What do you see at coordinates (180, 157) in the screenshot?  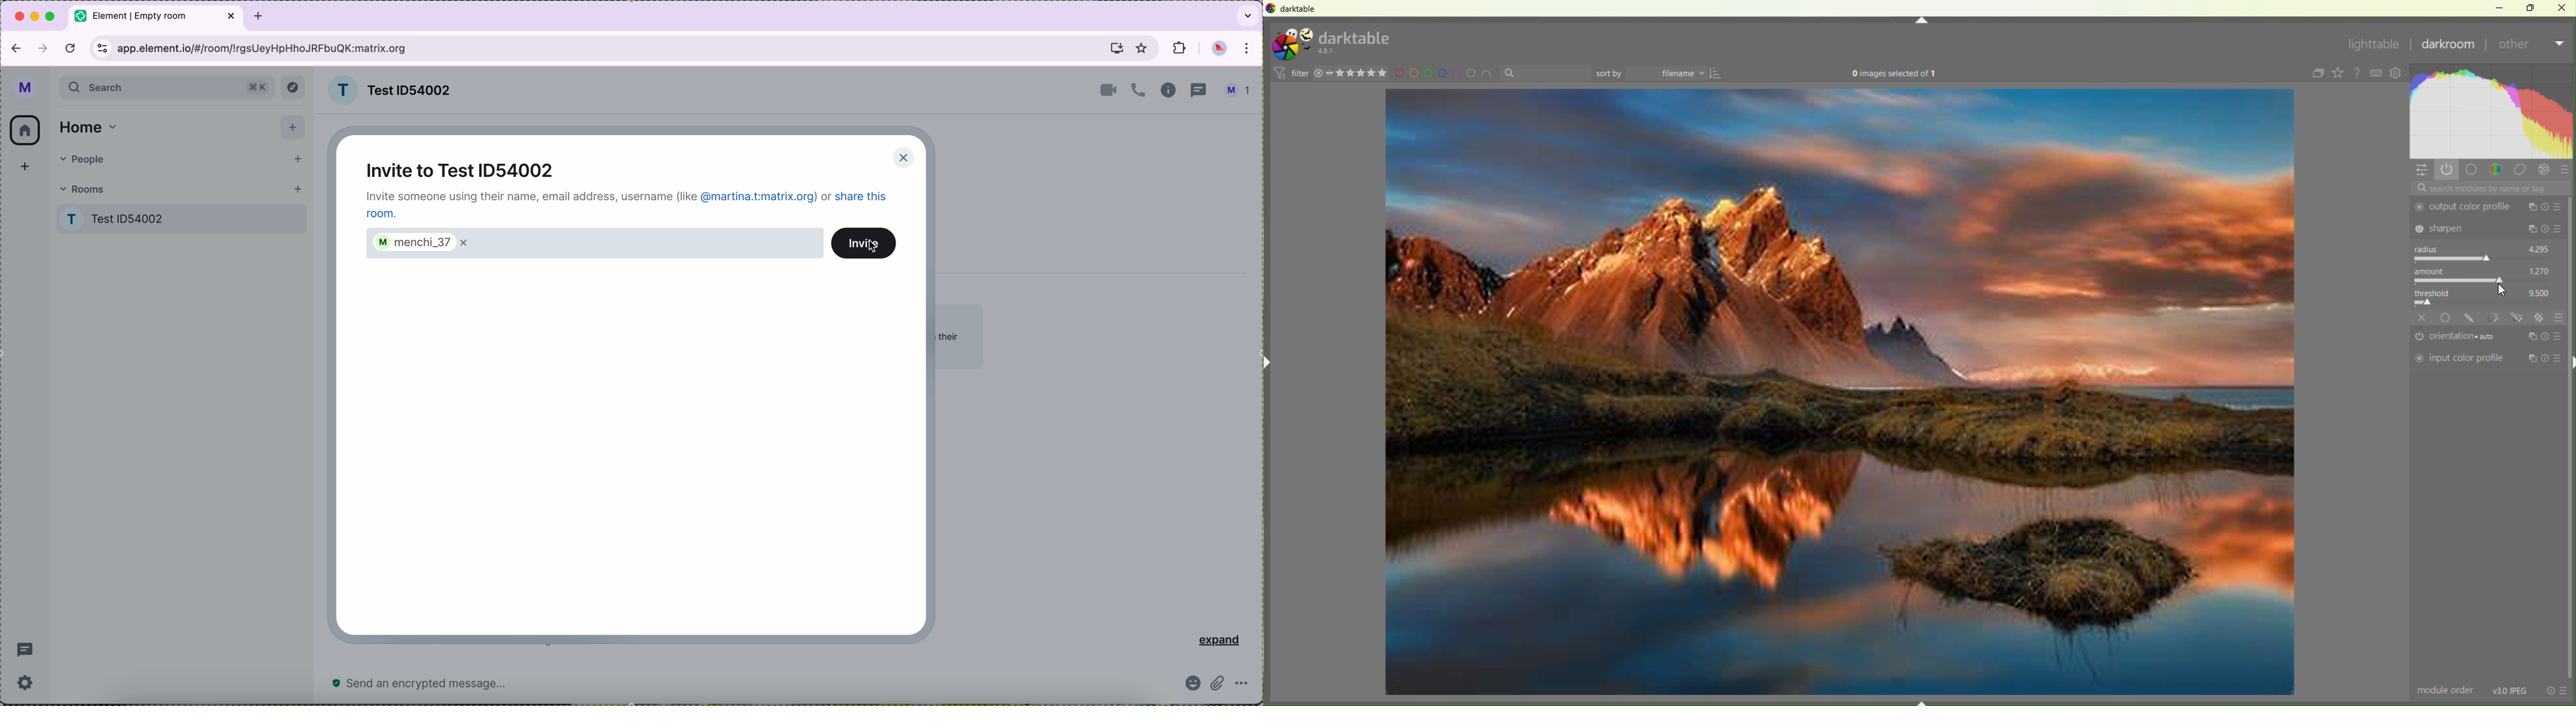 I see `people tab` at bounding box center [180, 157].